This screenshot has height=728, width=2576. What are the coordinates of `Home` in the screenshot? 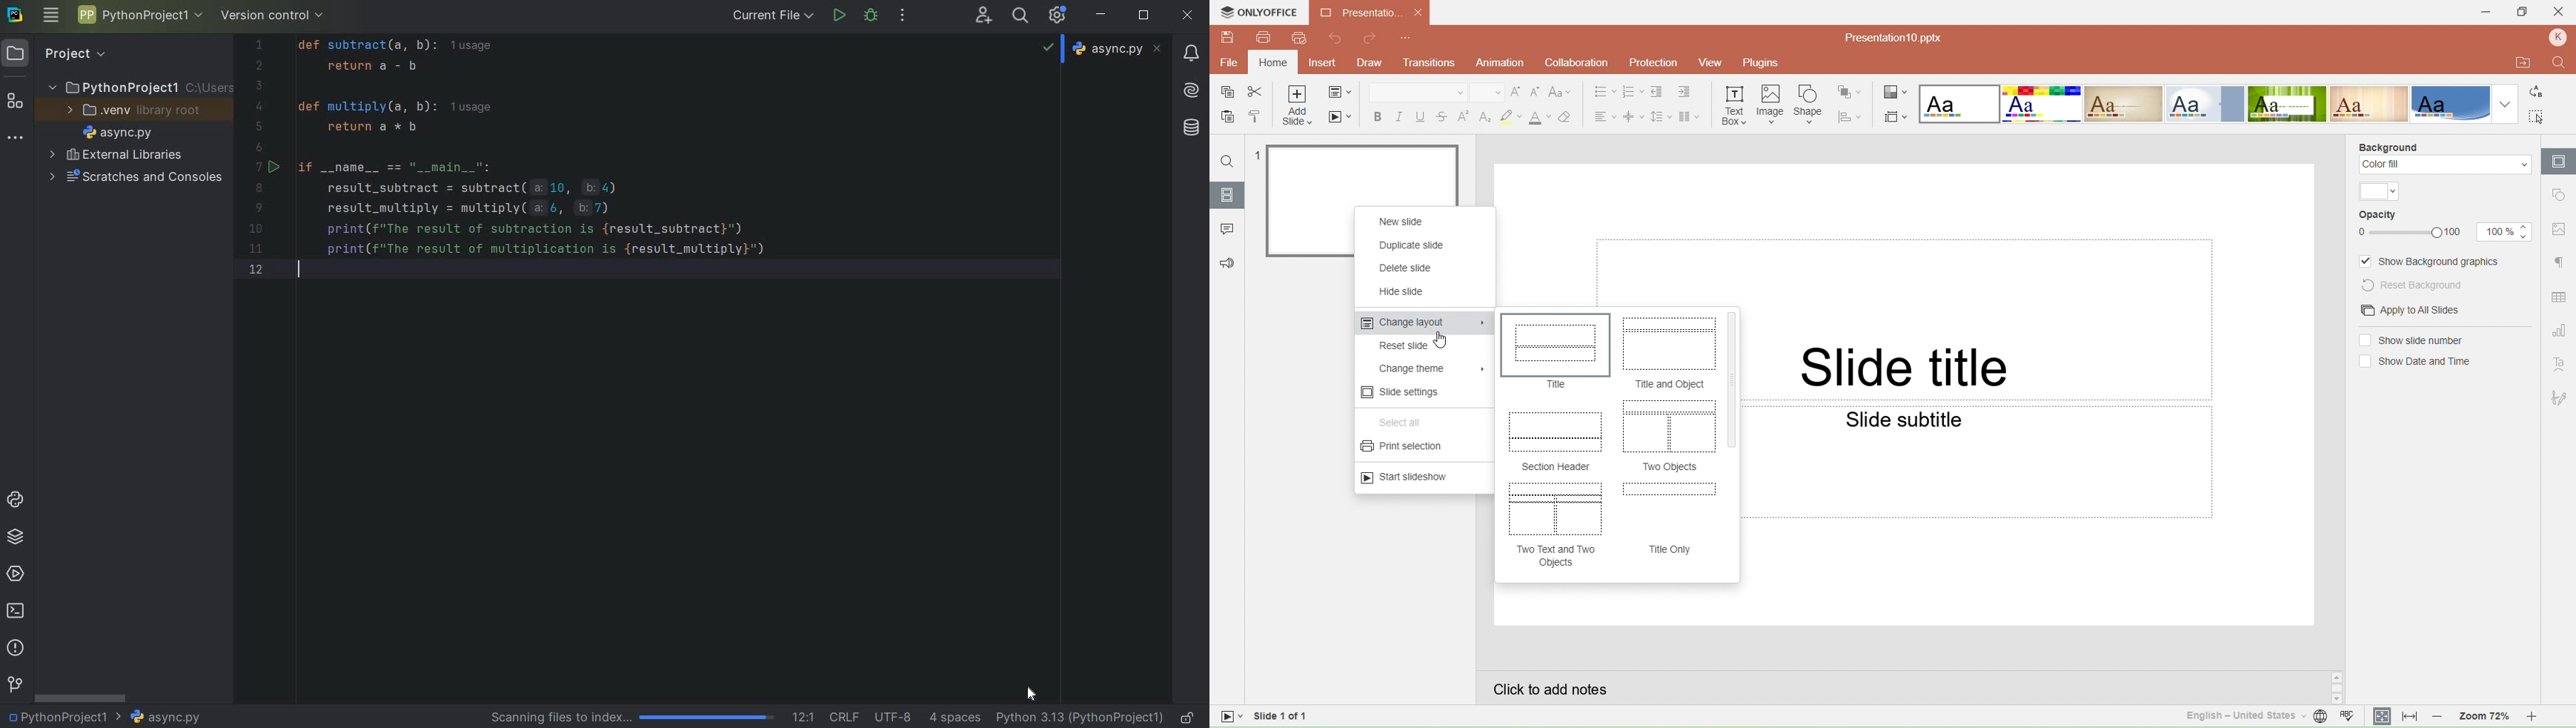 It's located at (1273, 63).